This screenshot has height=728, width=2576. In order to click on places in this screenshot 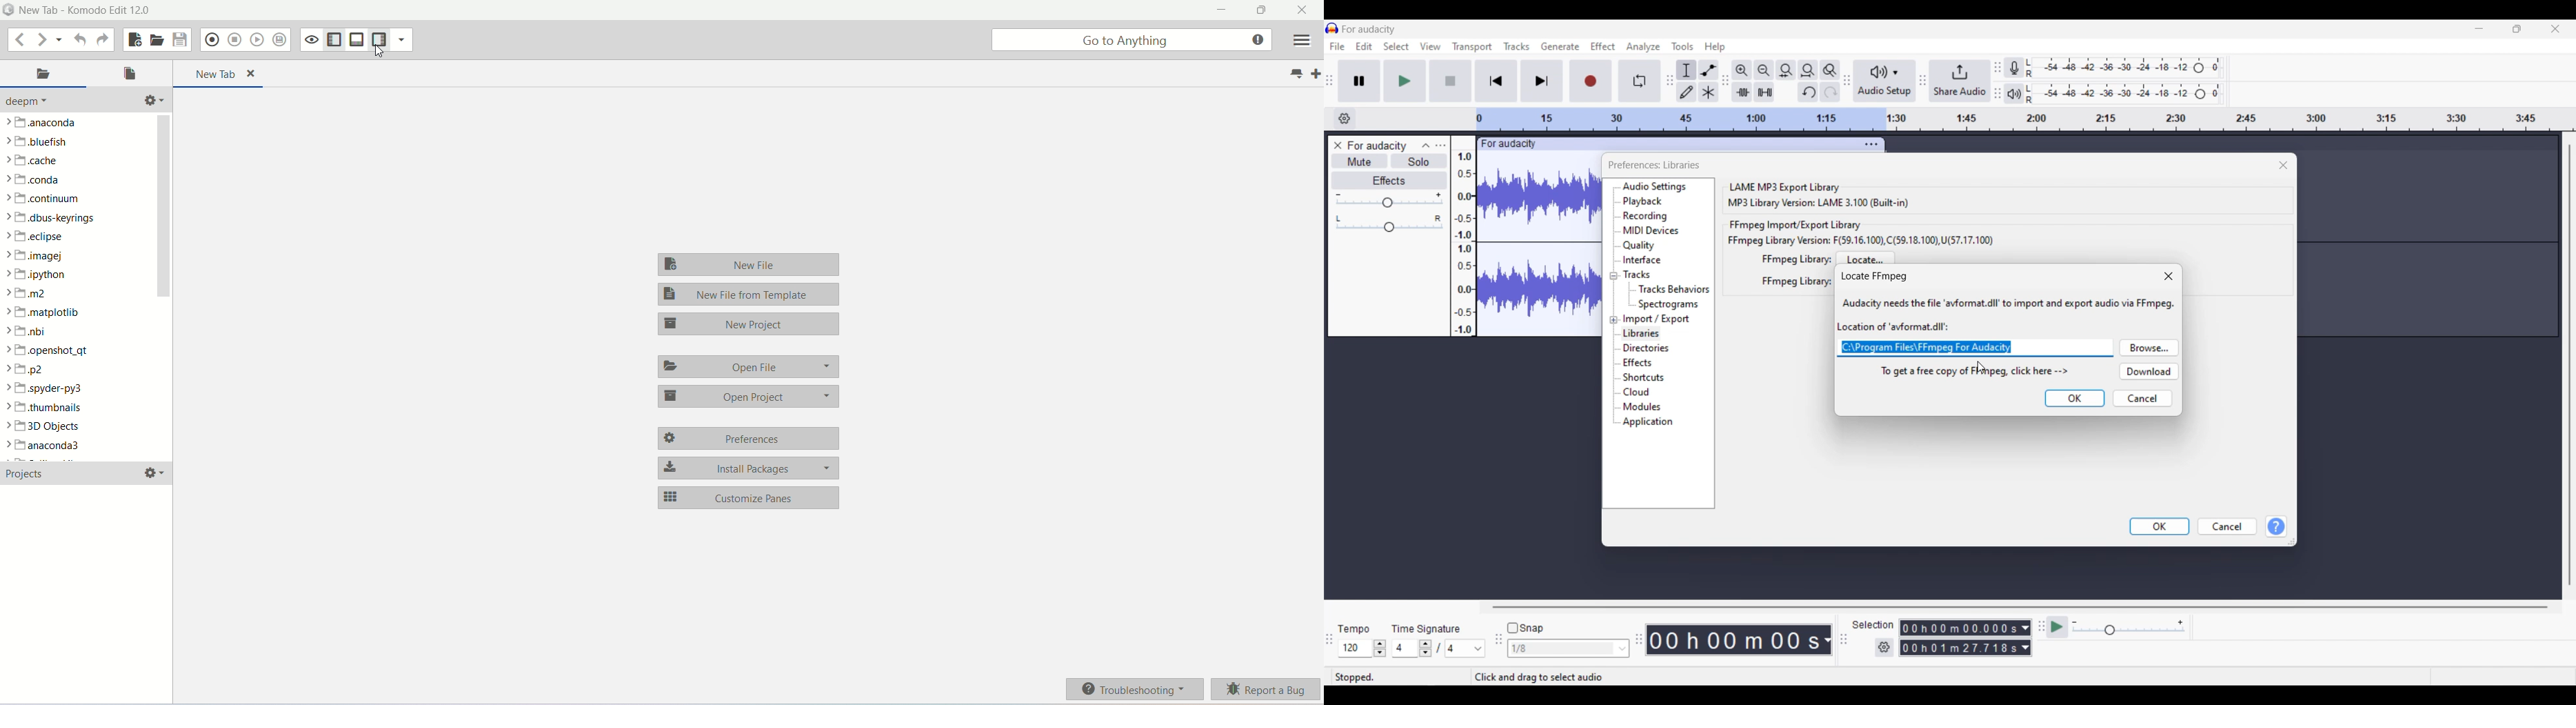, I will do `click(44, 75)`.